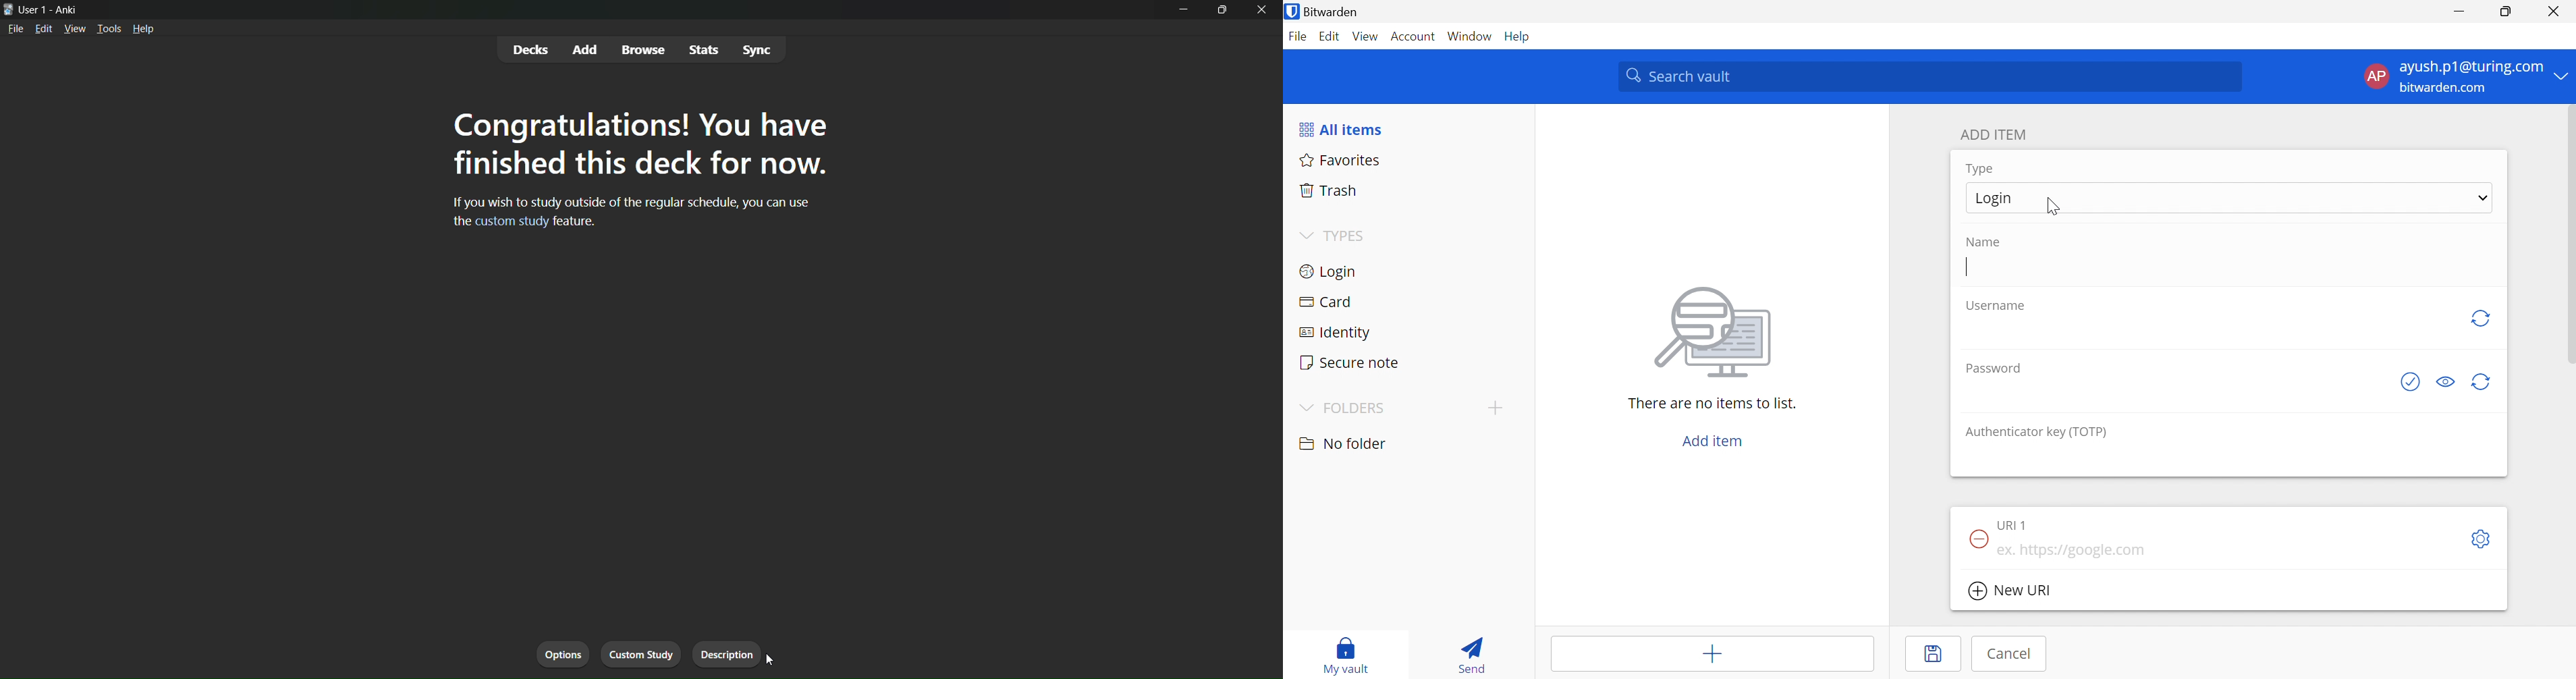 Image resolution: width=2576 pixels, height=700 pixels. Describe the element at coordinates (2017, 524) in the screenshot. I see `URL 1` at that location.